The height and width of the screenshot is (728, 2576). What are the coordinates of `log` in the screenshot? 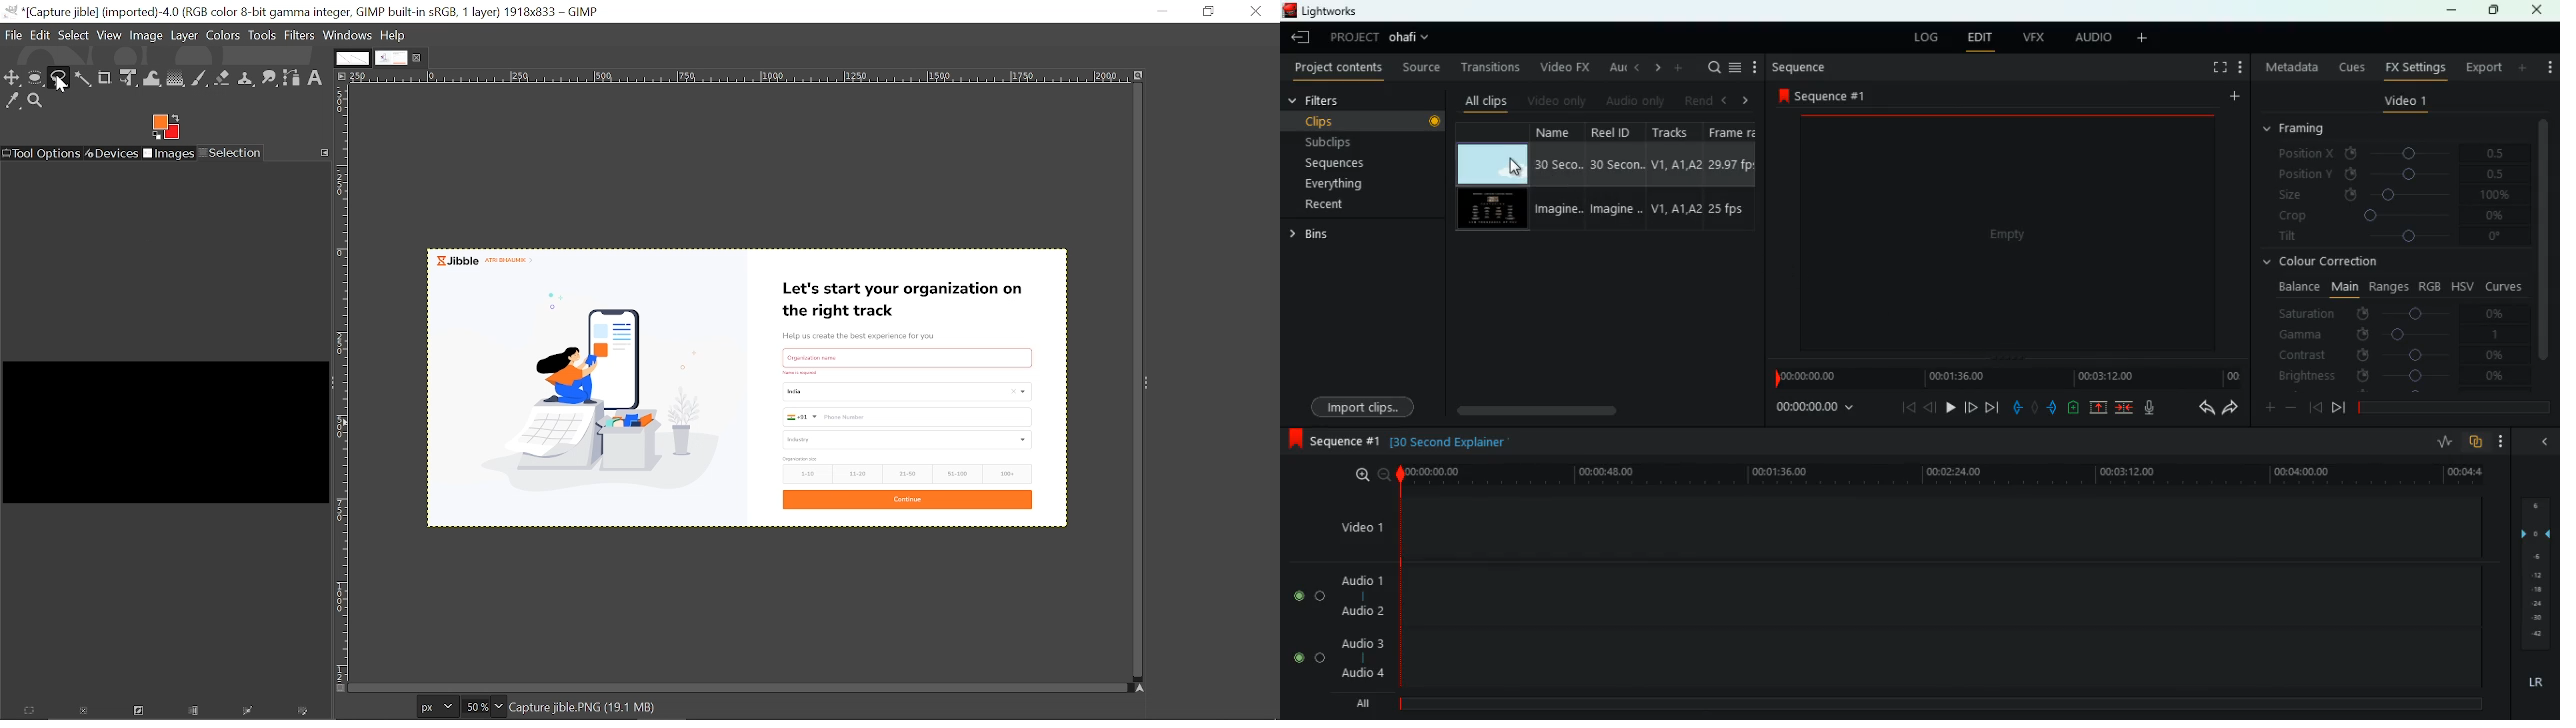 It's located at (1926, 39).